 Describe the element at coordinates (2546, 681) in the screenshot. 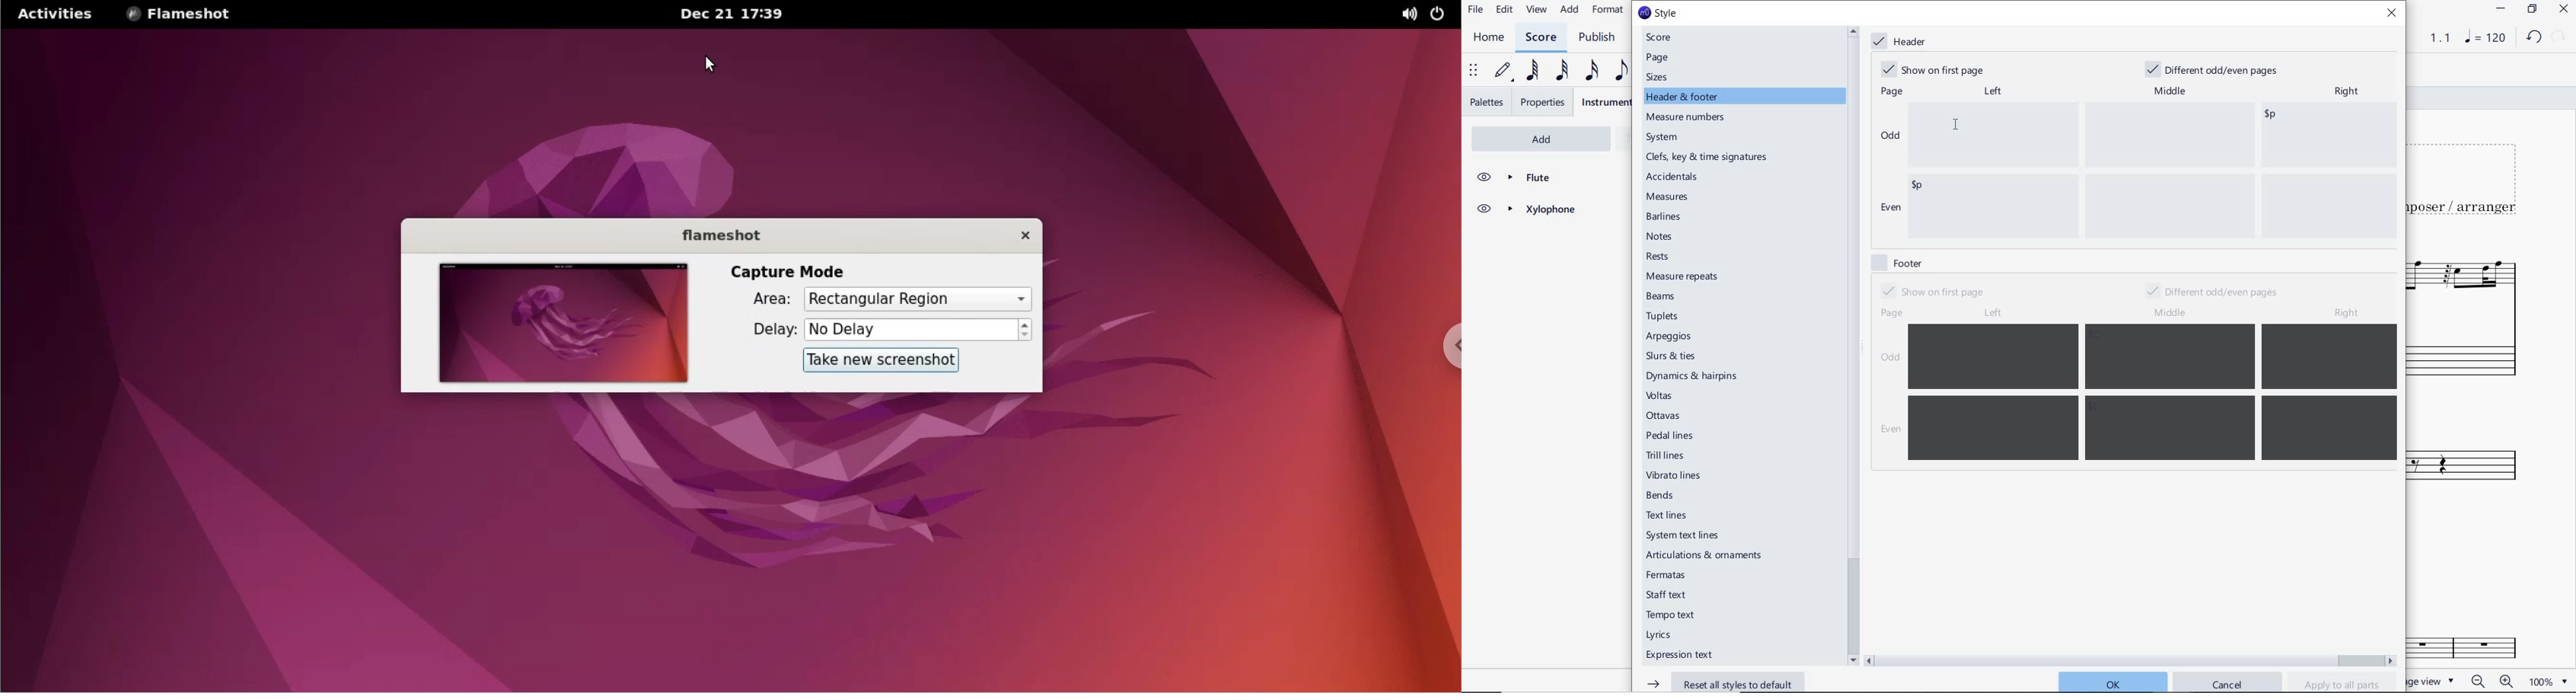

I see `zoom factor` at that location.